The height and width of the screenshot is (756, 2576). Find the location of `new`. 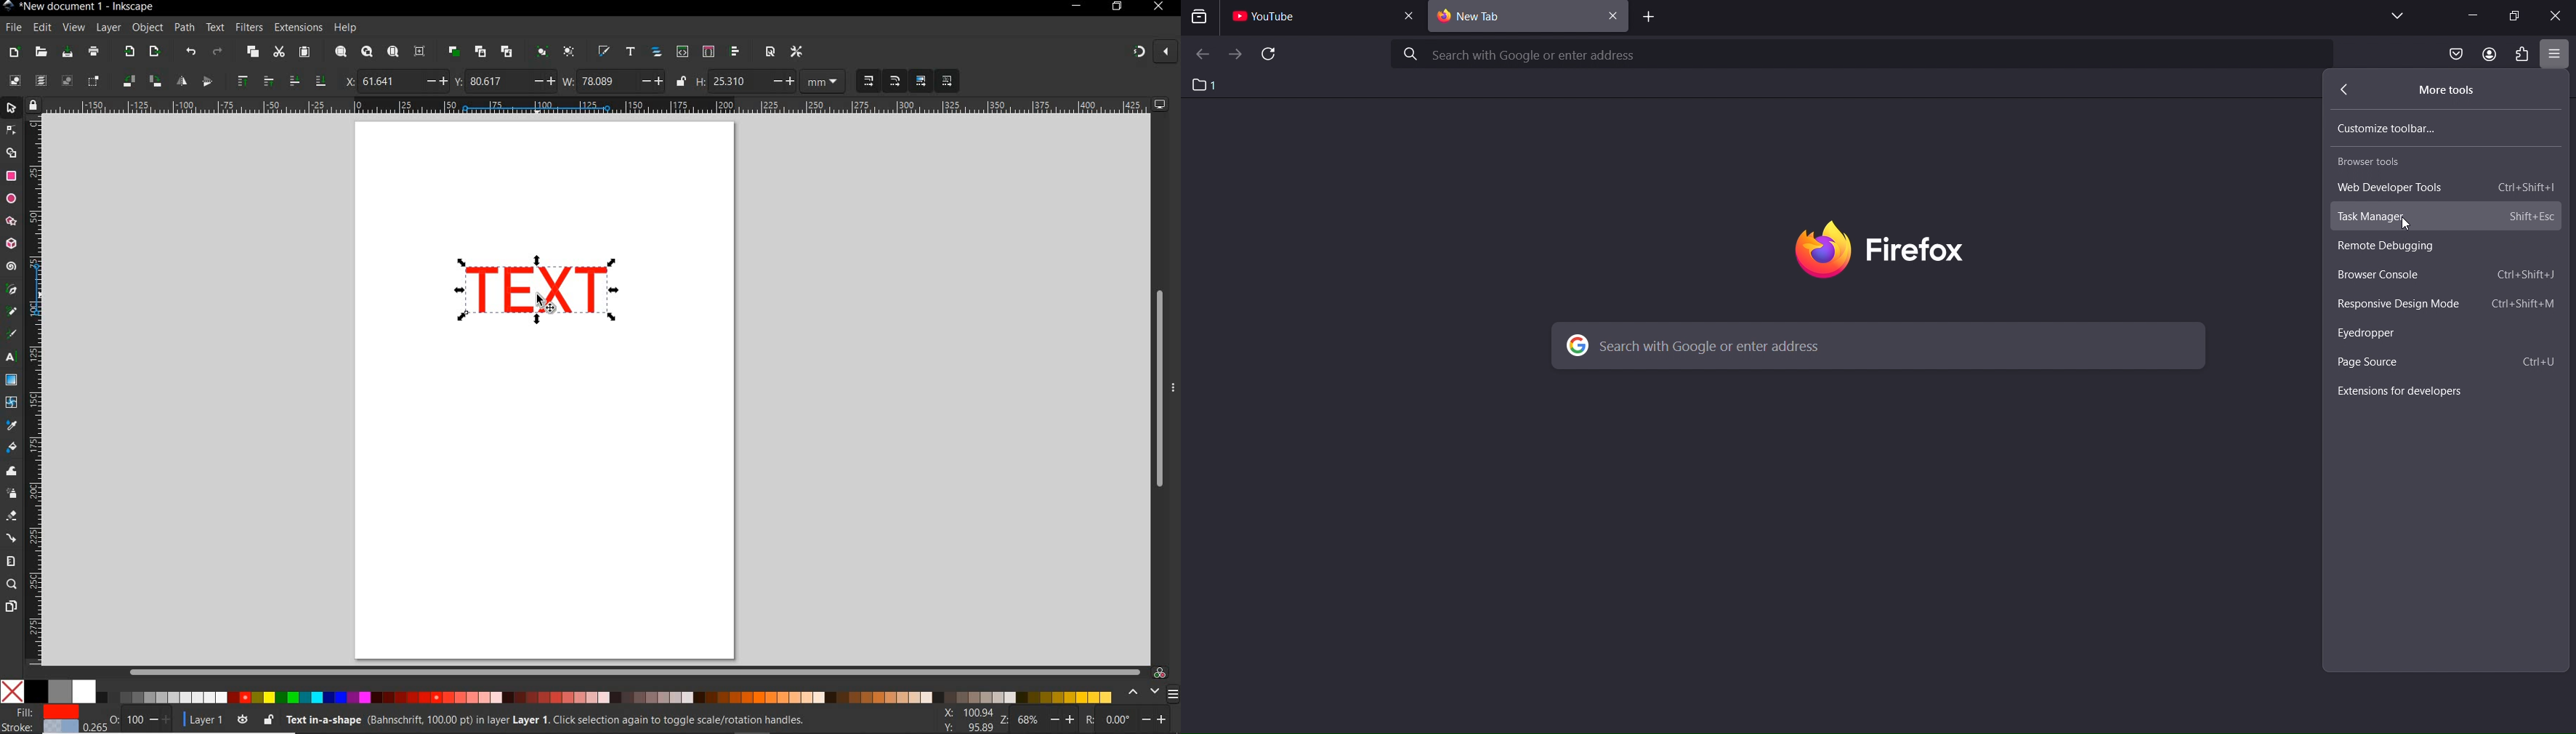

new is located at coordinates (15, 51).